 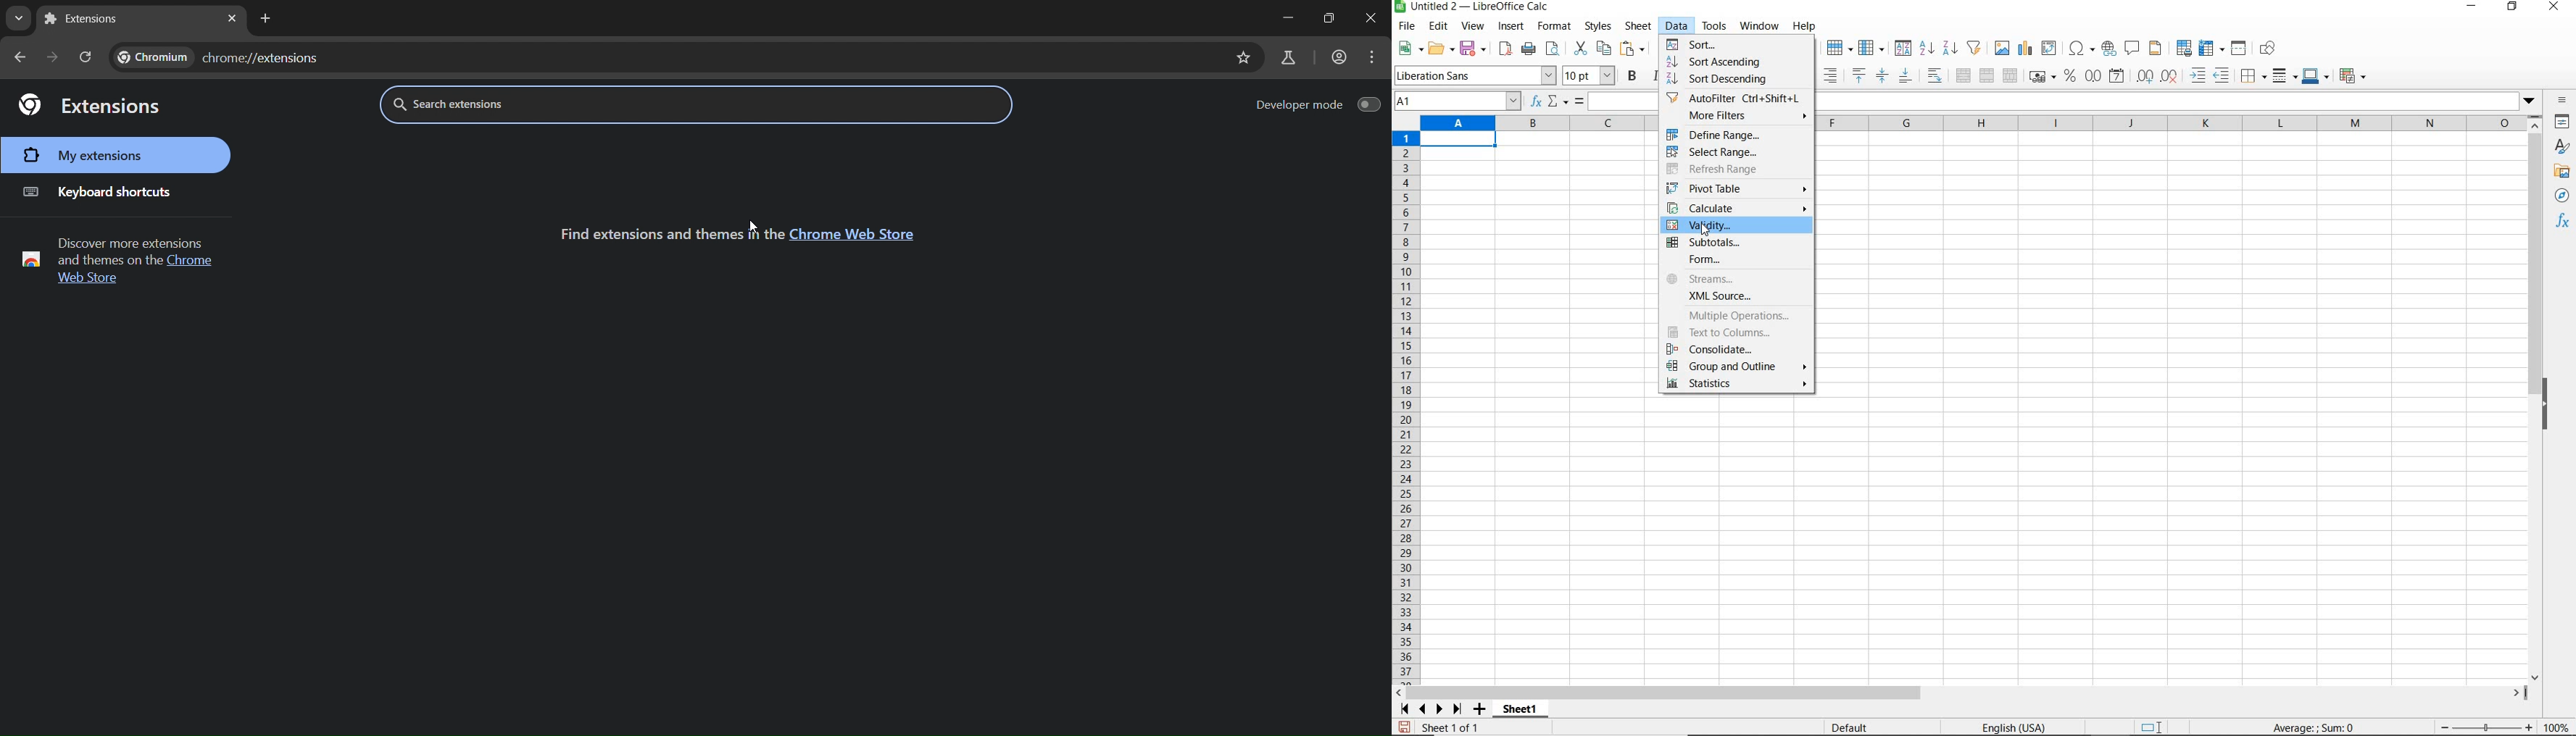 I want to click on cut, so click(x=1580, y=49).